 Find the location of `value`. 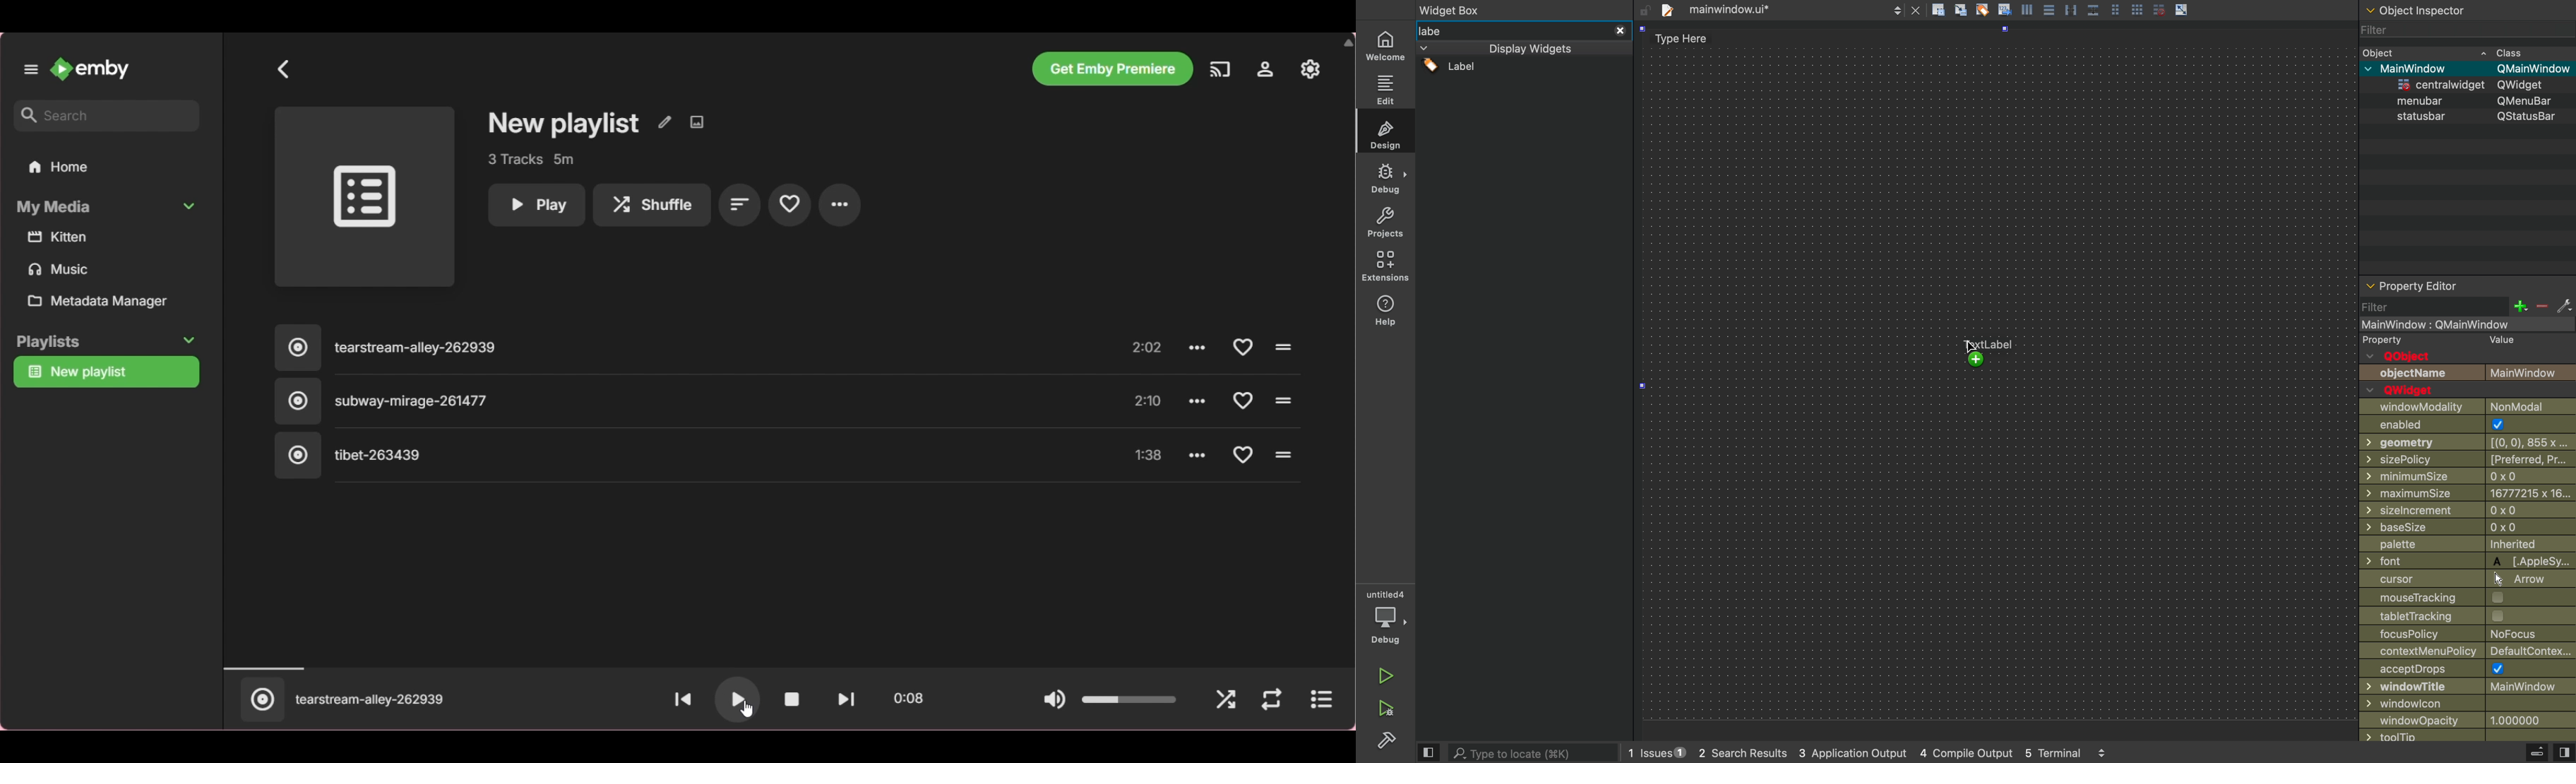

value is located at coordinates (2497, 341).